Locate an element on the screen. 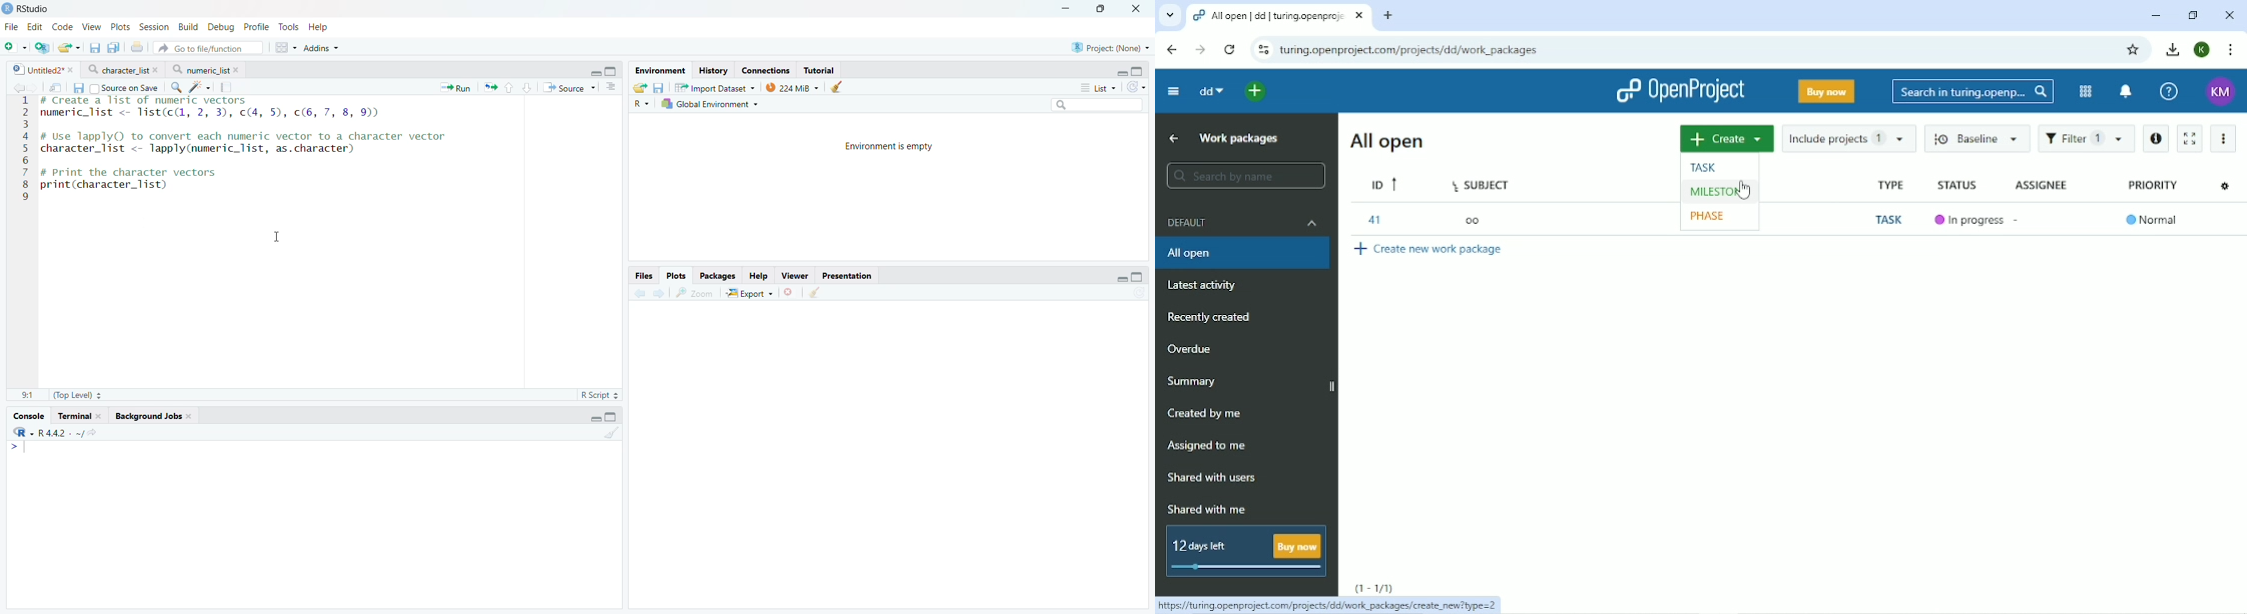 Image resolution: width=2268 pixels, height=616 pixels. Code tools is located at coordinates (199, 87).